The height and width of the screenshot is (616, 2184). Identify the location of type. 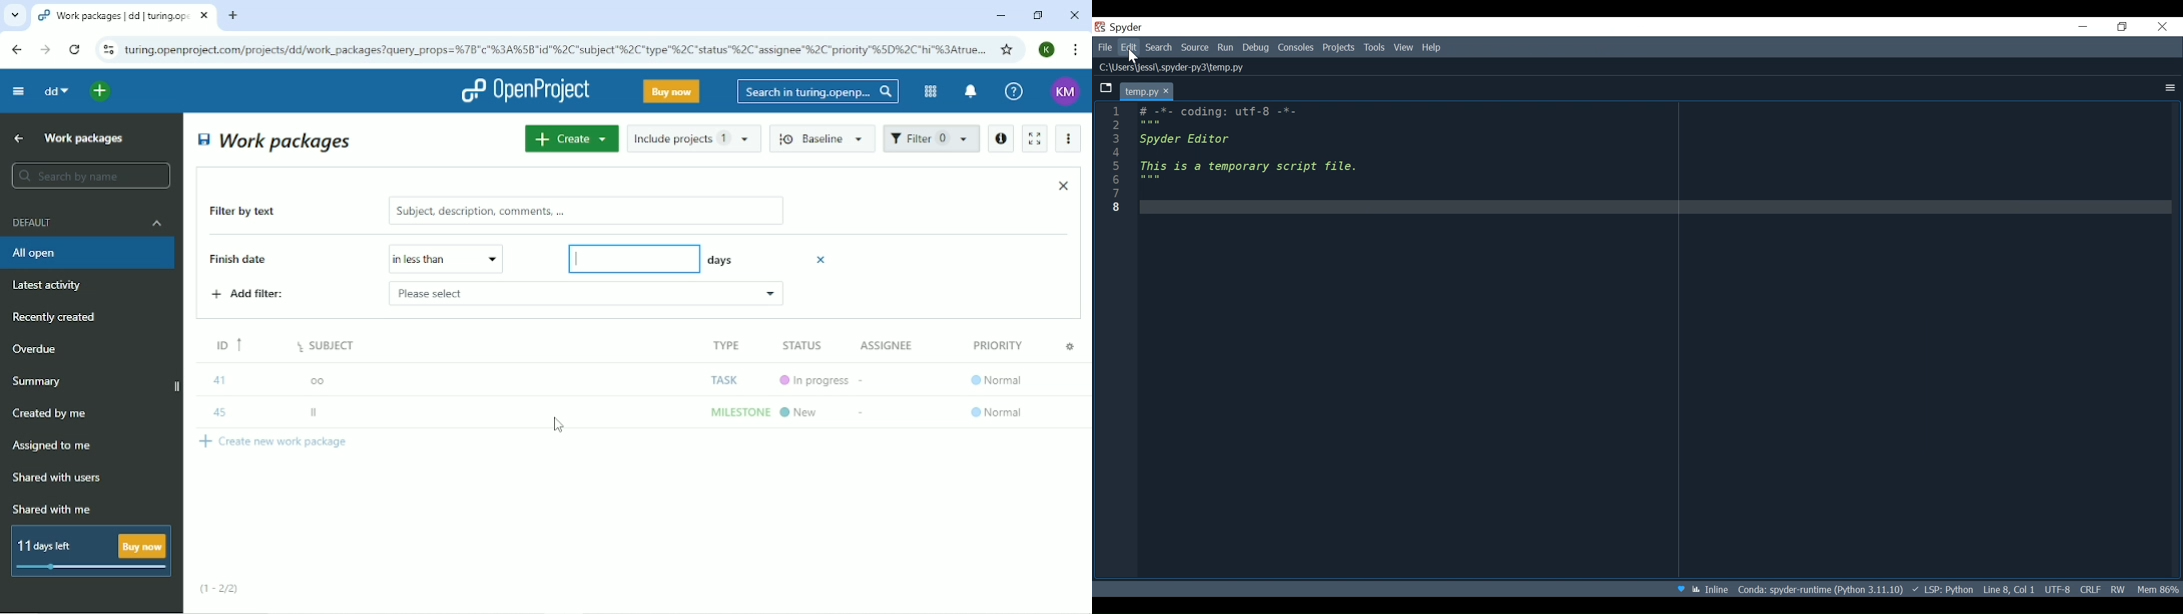
(723, 344).